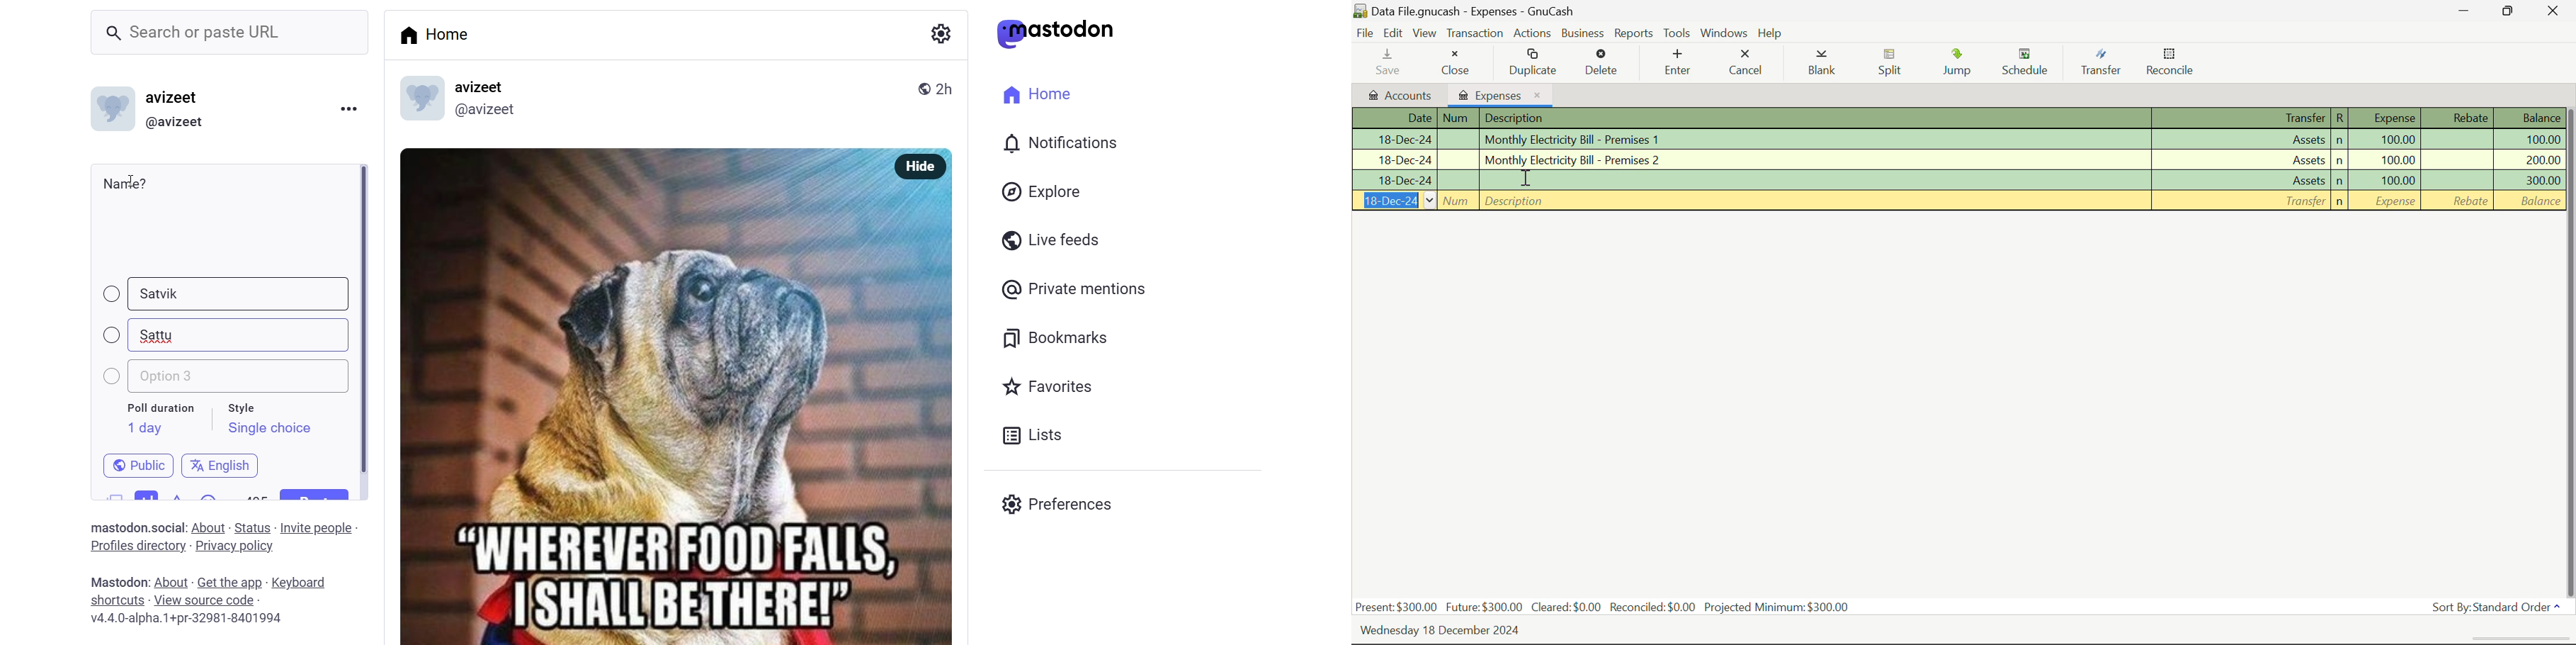  Describe the element at coordinates (221, 461) in the screenshot. I see `english` at that location.